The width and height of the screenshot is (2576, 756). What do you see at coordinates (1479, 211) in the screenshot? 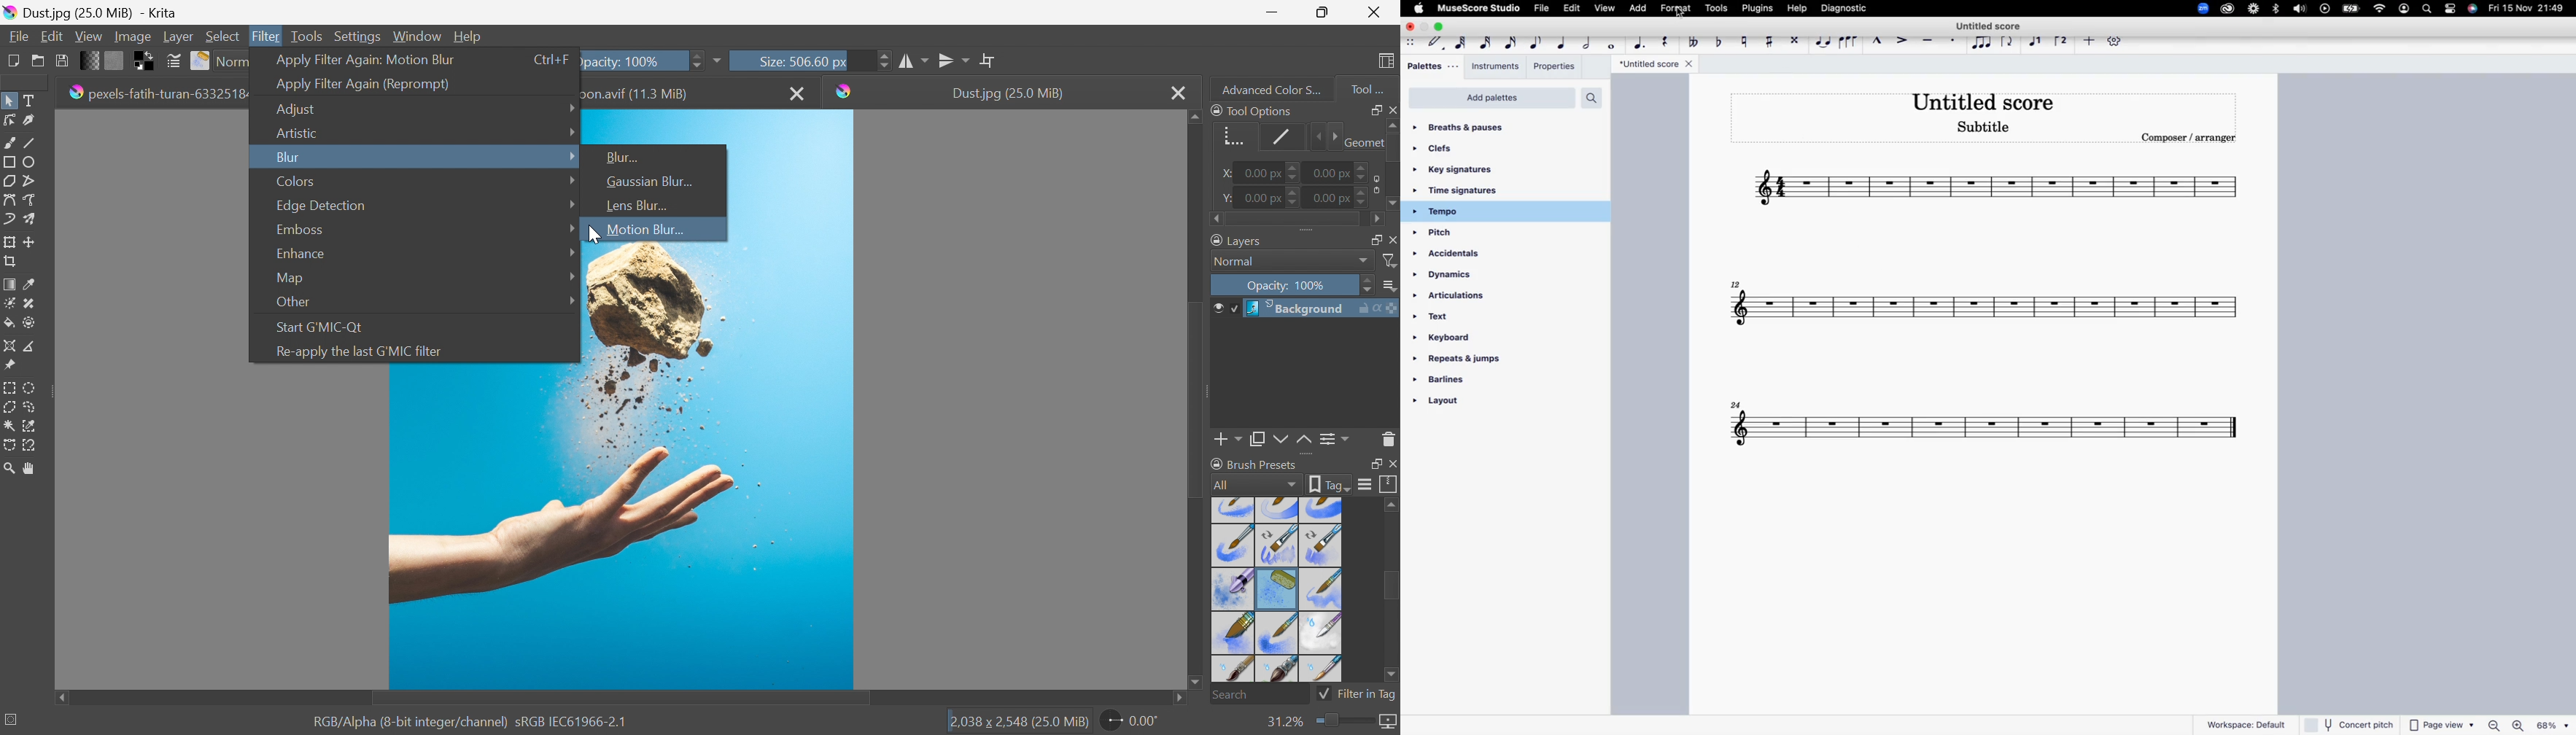
I see `tempo` at bounding box center [1479, 211].